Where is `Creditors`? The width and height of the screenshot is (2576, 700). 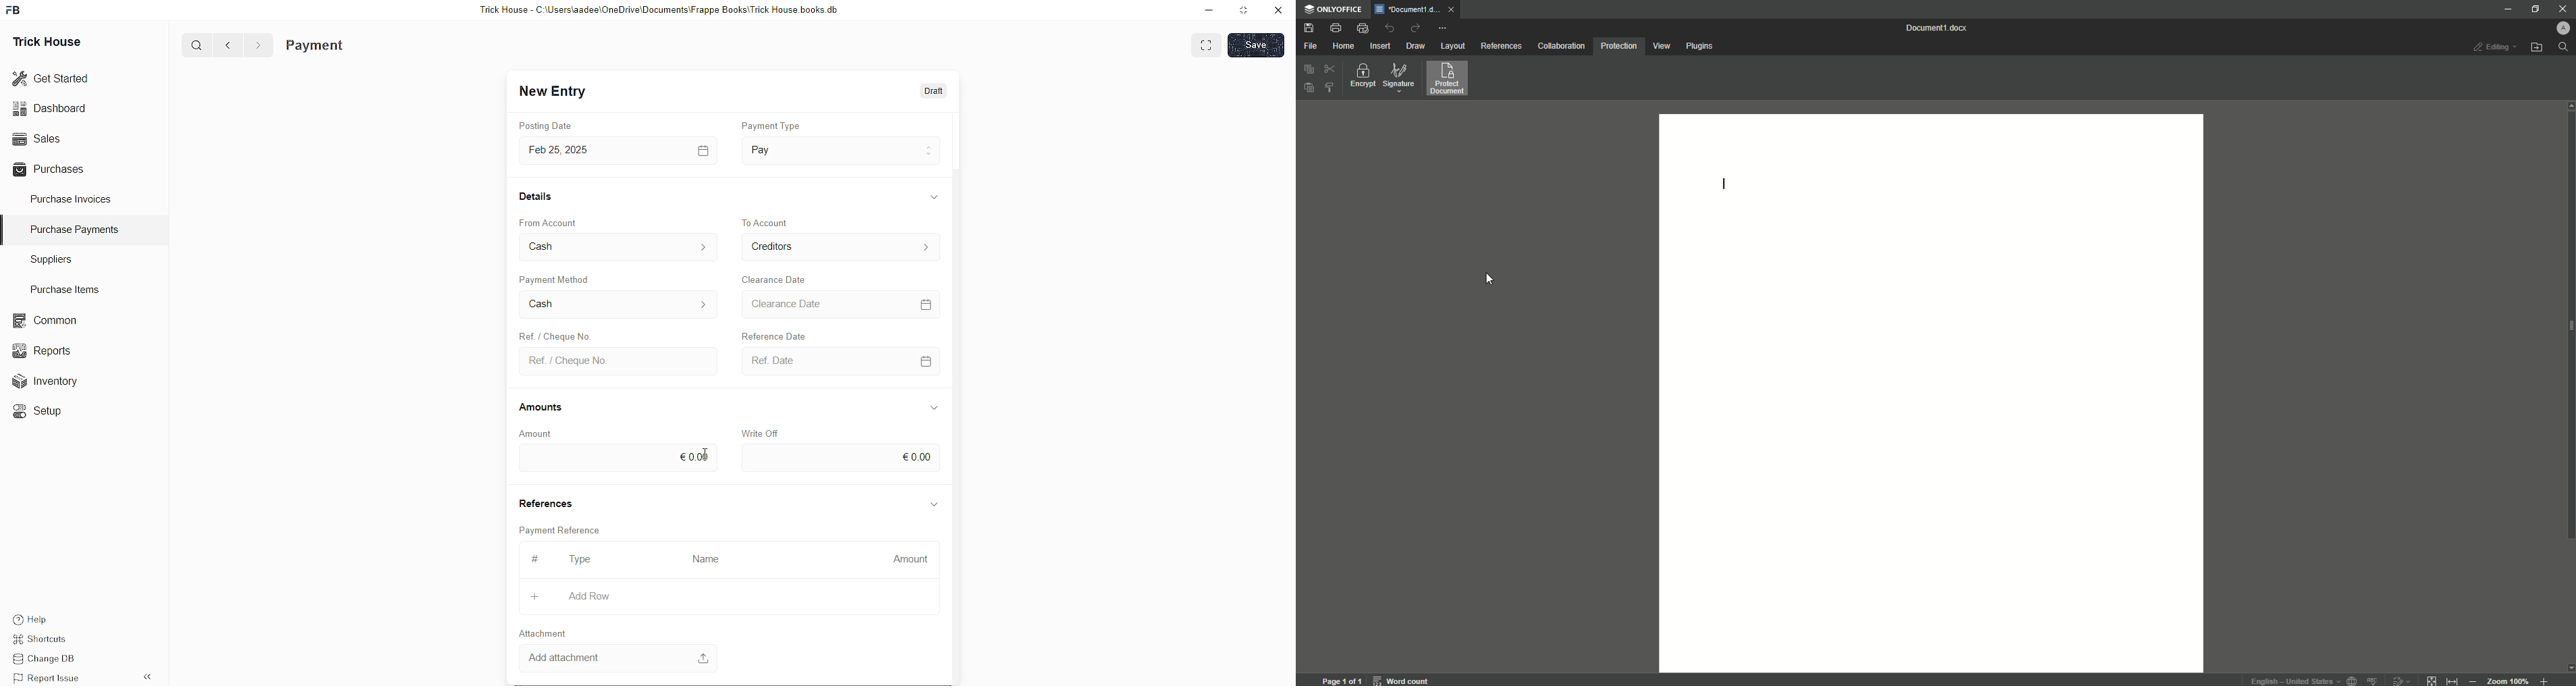
Creditors is located at coordinates (769, 246).